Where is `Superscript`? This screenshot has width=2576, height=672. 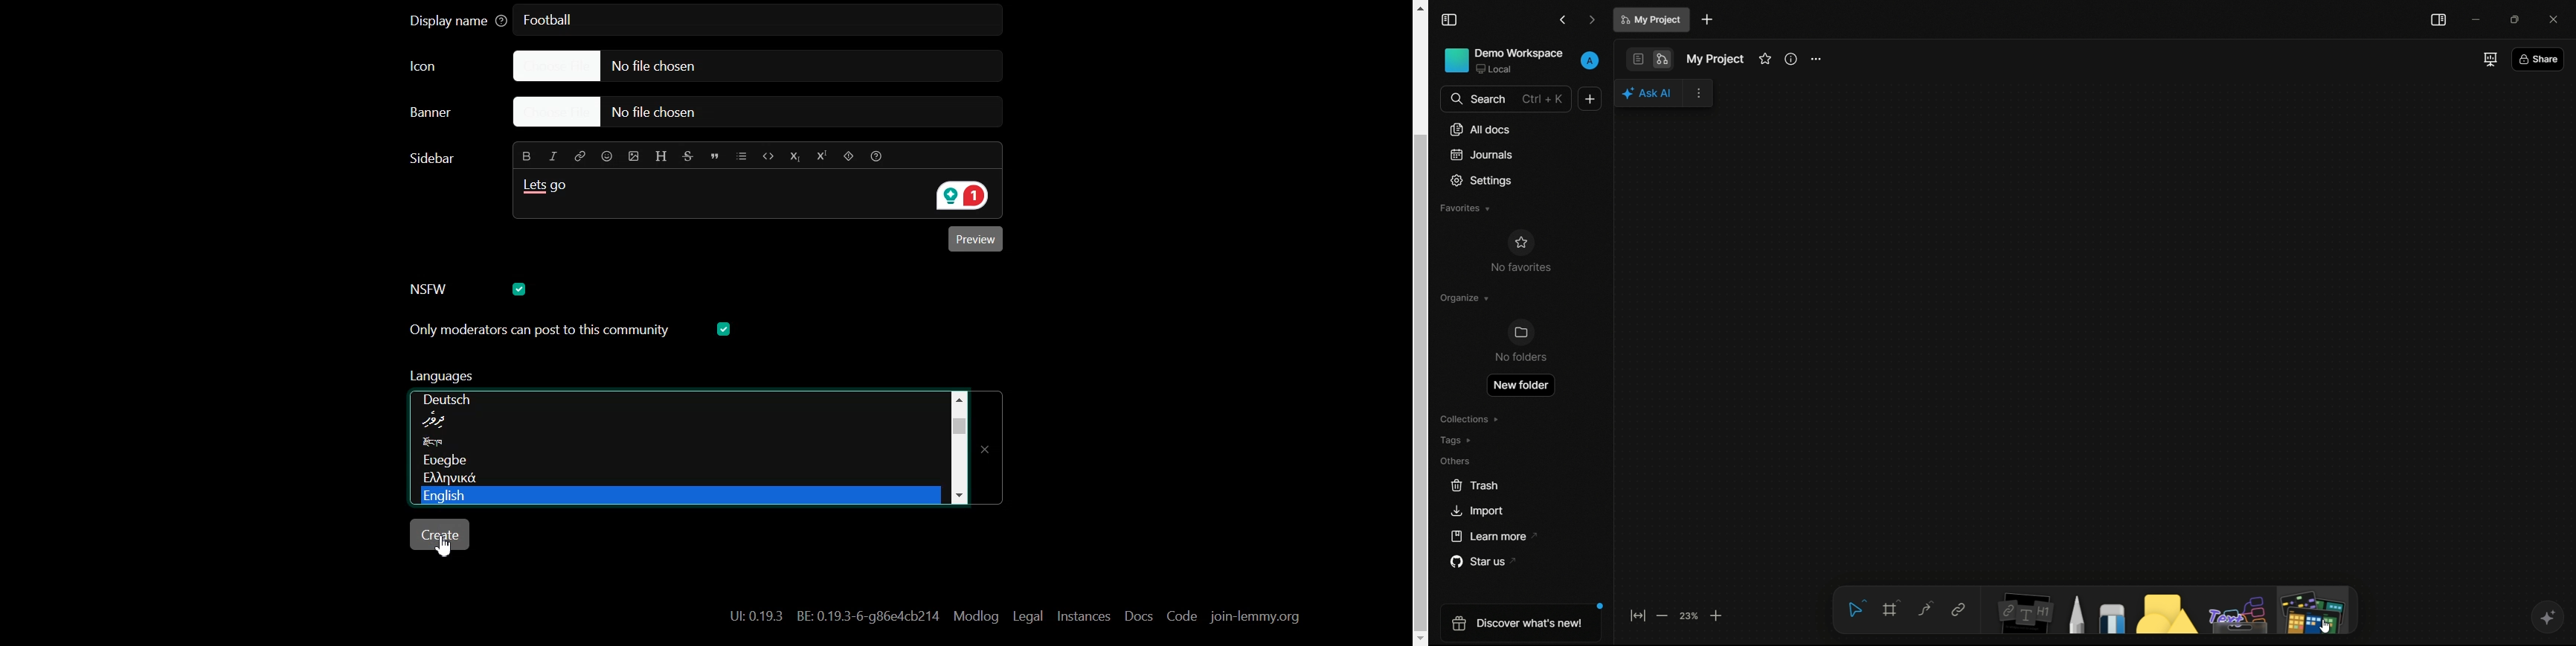
Superscript is located at coordinates (820, 157).